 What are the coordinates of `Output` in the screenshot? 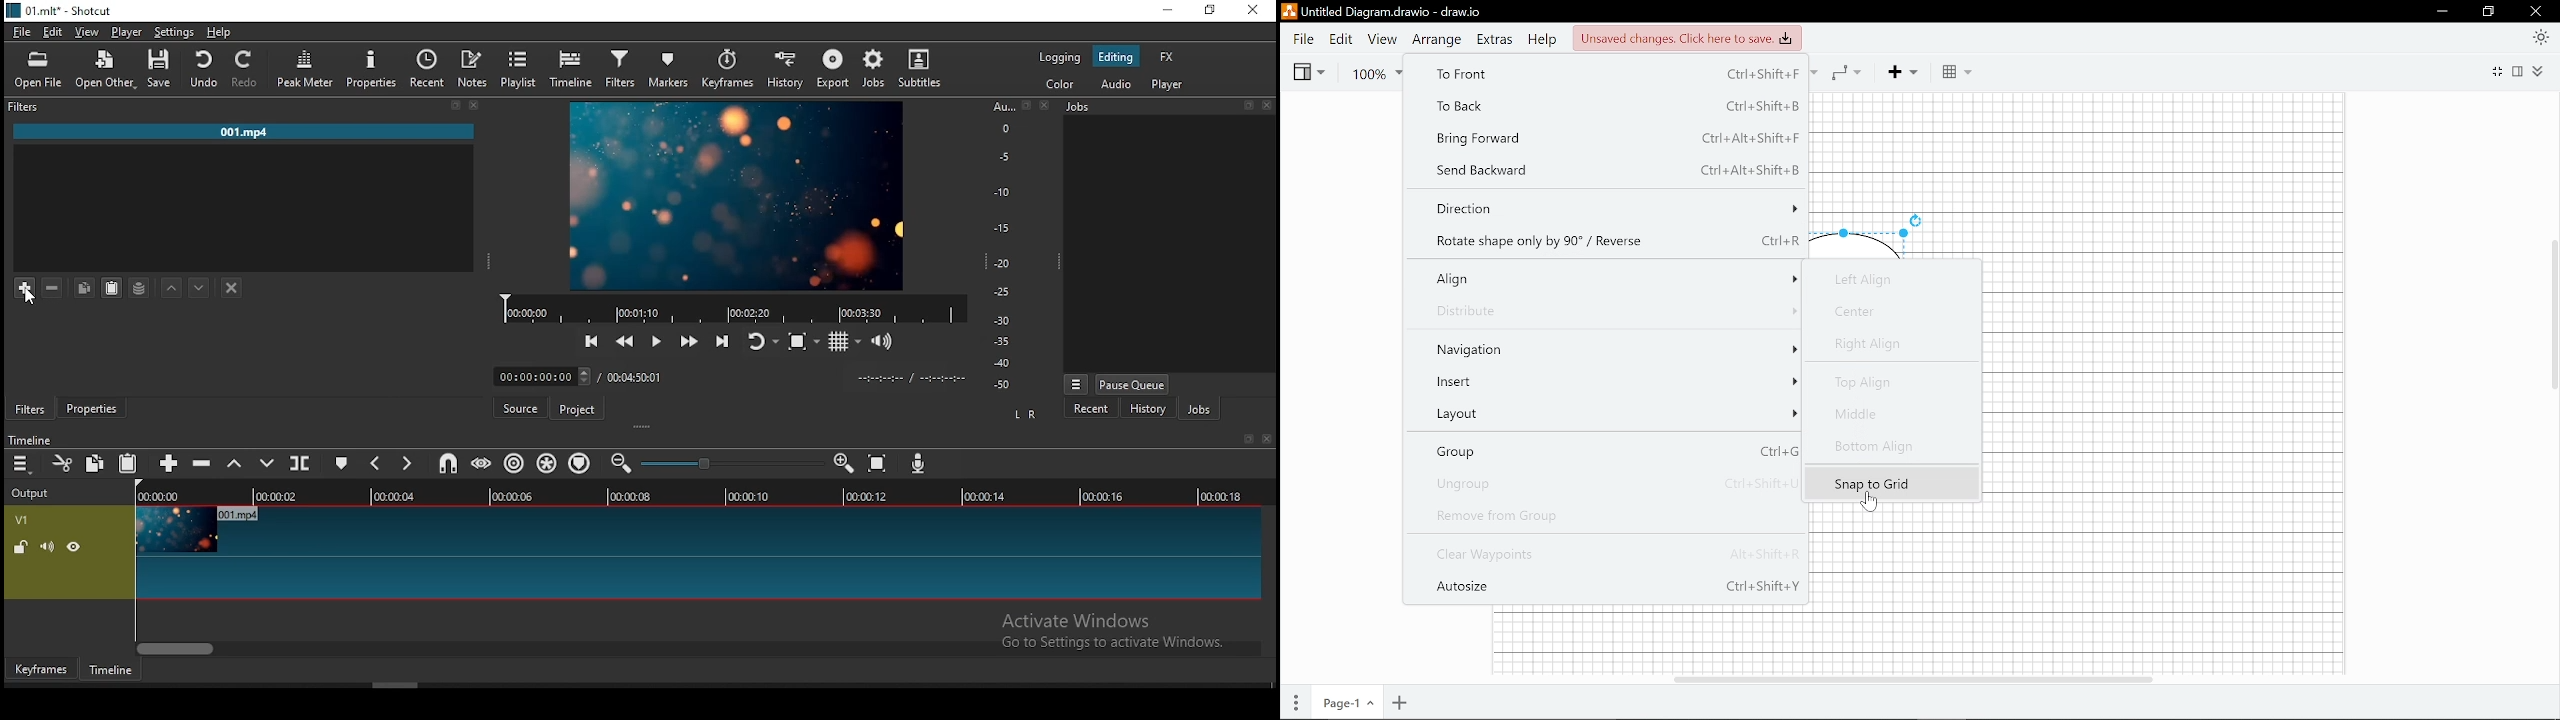 It's located at (36, 493).